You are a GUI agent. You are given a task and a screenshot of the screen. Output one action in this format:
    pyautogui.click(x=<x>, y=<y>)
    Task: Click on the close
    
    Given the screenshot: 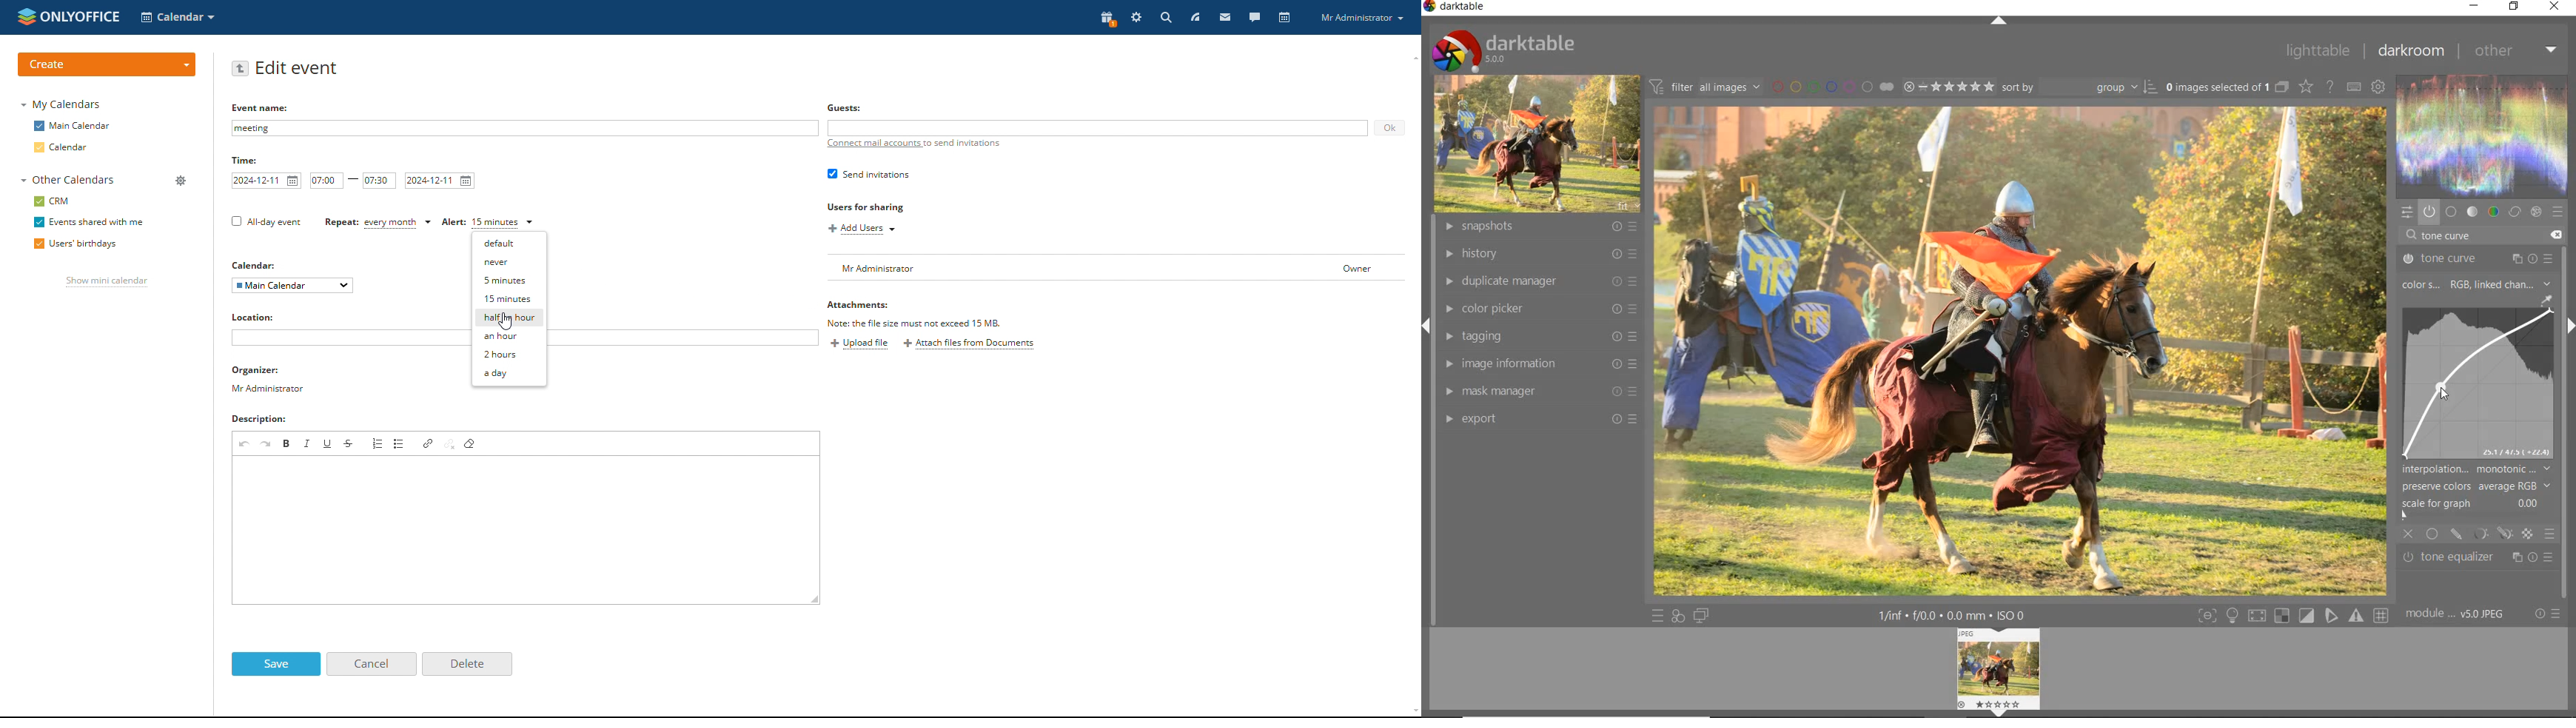 What is the action you would take?
    pyautogui.click(x=2556, y=7)
    